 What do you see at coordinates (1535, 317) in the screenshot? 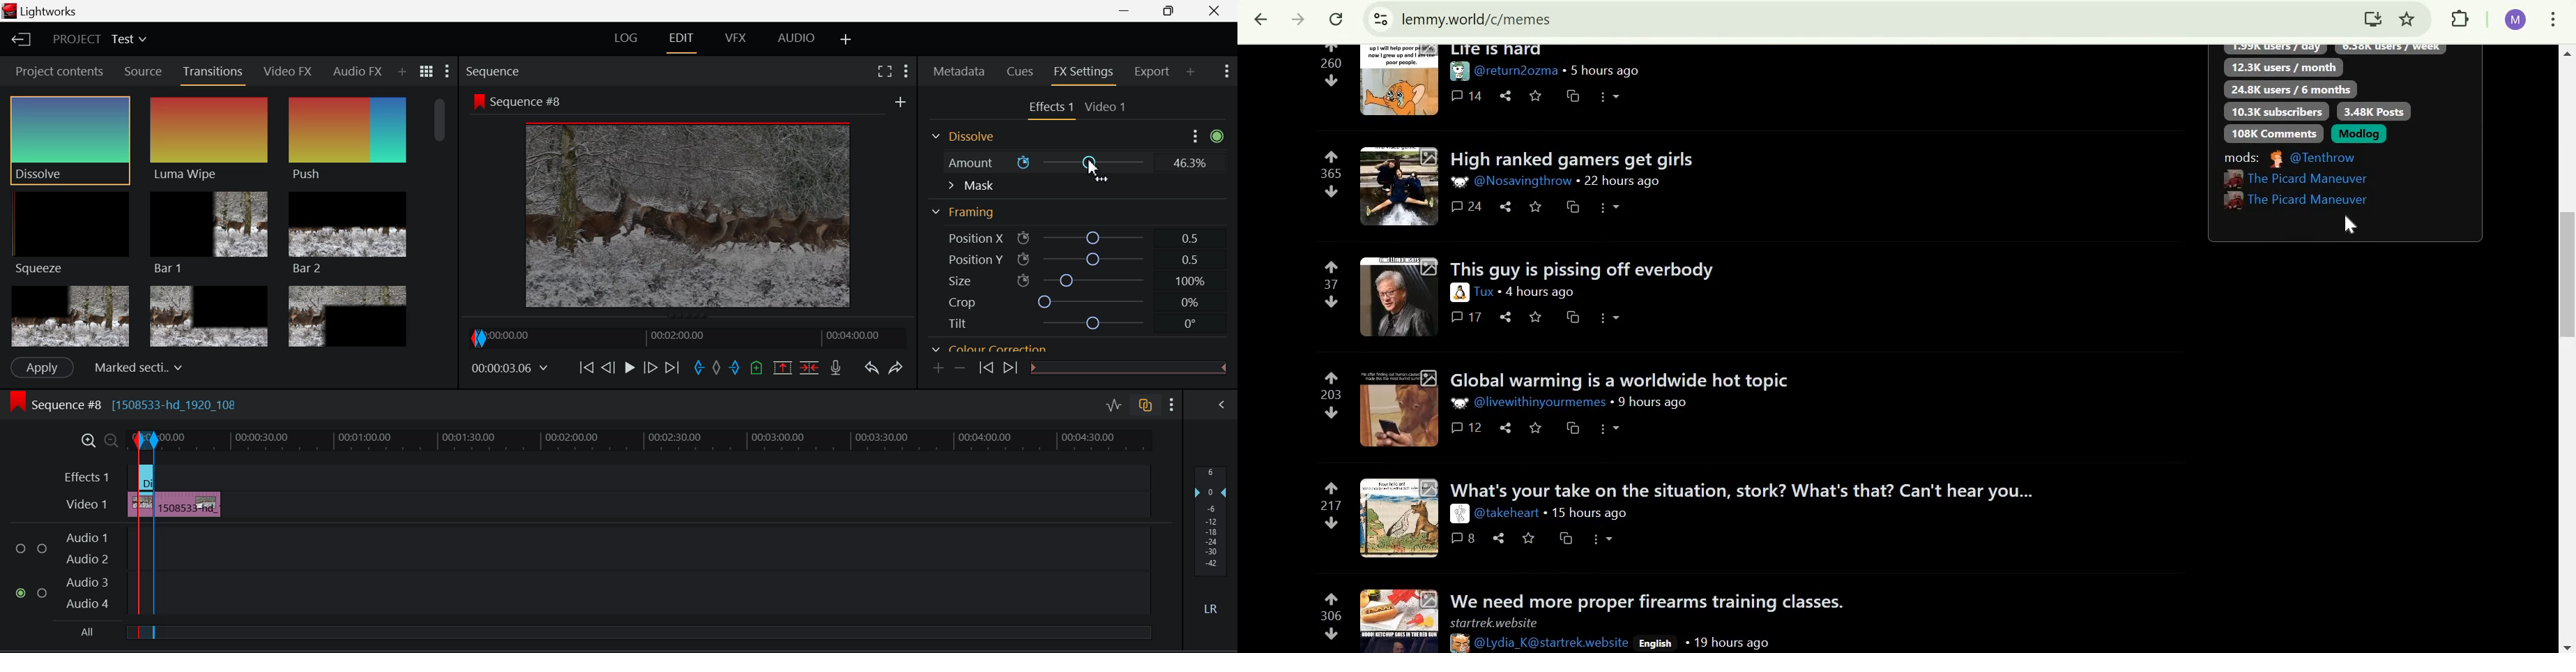
I see `save` at bounding box center [1535, 317].